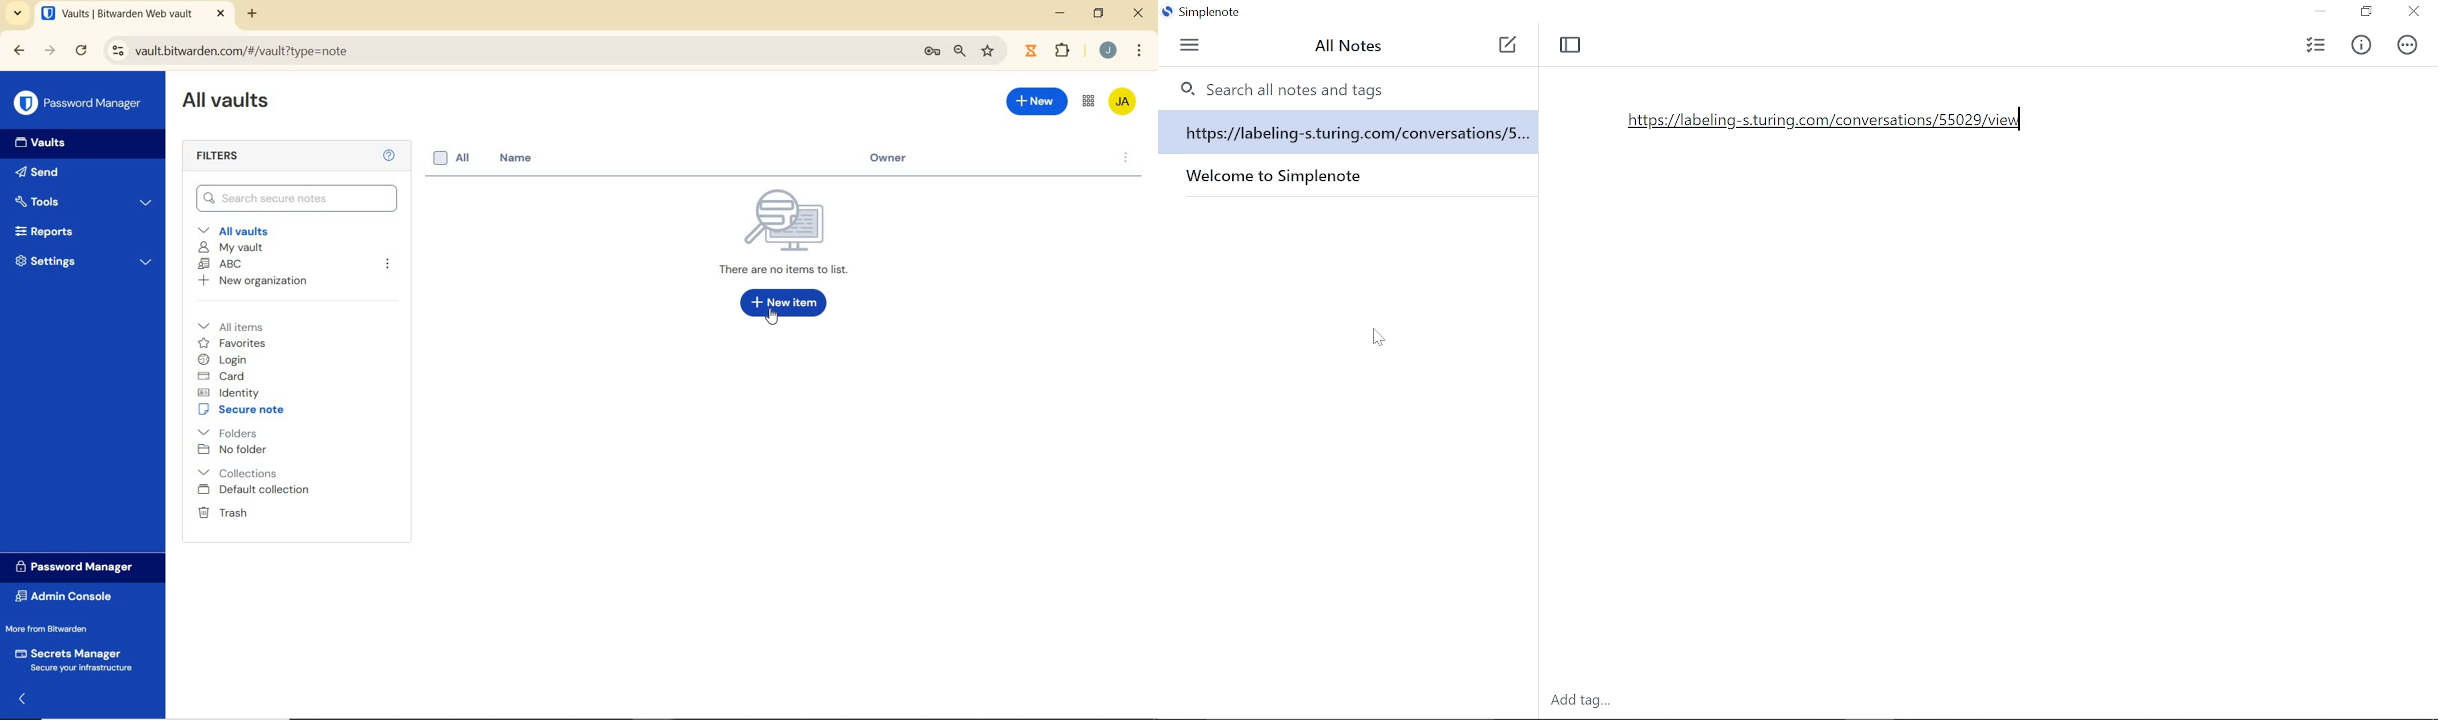  I want to click on Info, so click(2363, 48).